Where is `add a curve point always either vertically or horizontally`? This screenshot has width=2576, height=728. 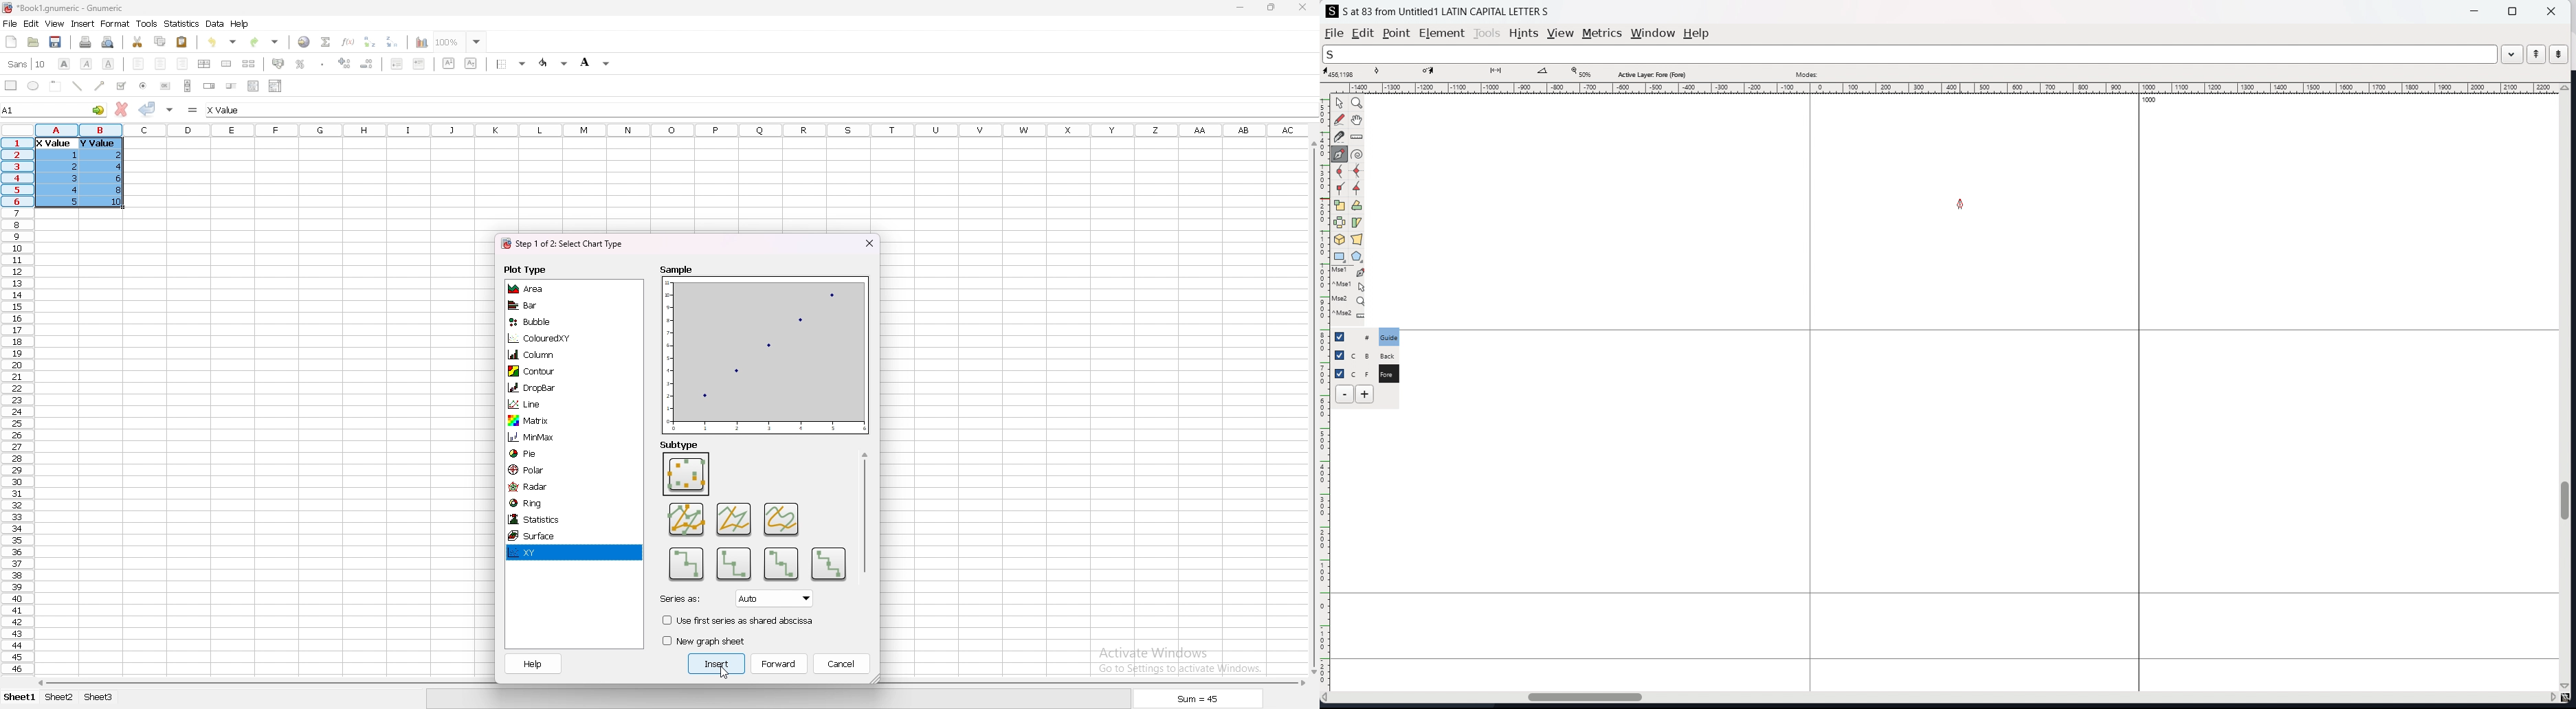 add a curve point always either vertically or horizontally is located at coordinates (1358, 172).